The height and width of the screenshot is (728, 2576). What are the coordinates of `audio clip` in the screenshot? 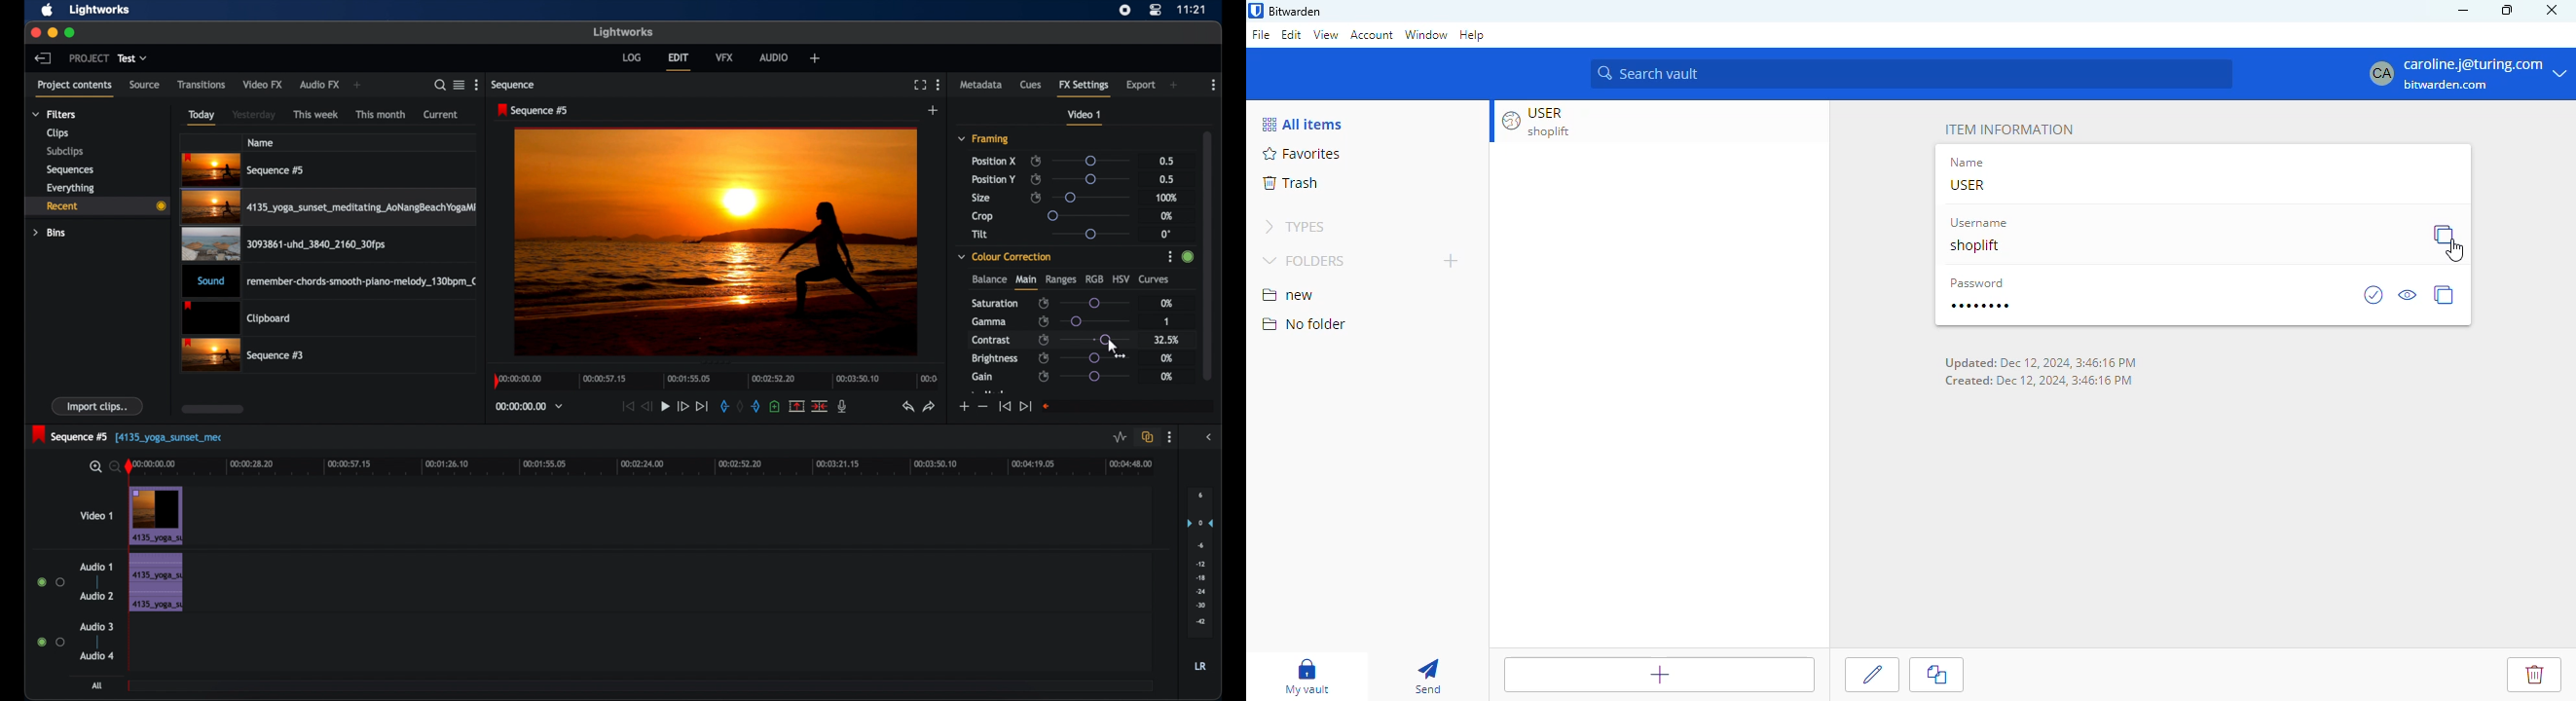 It's located at (155, 584).